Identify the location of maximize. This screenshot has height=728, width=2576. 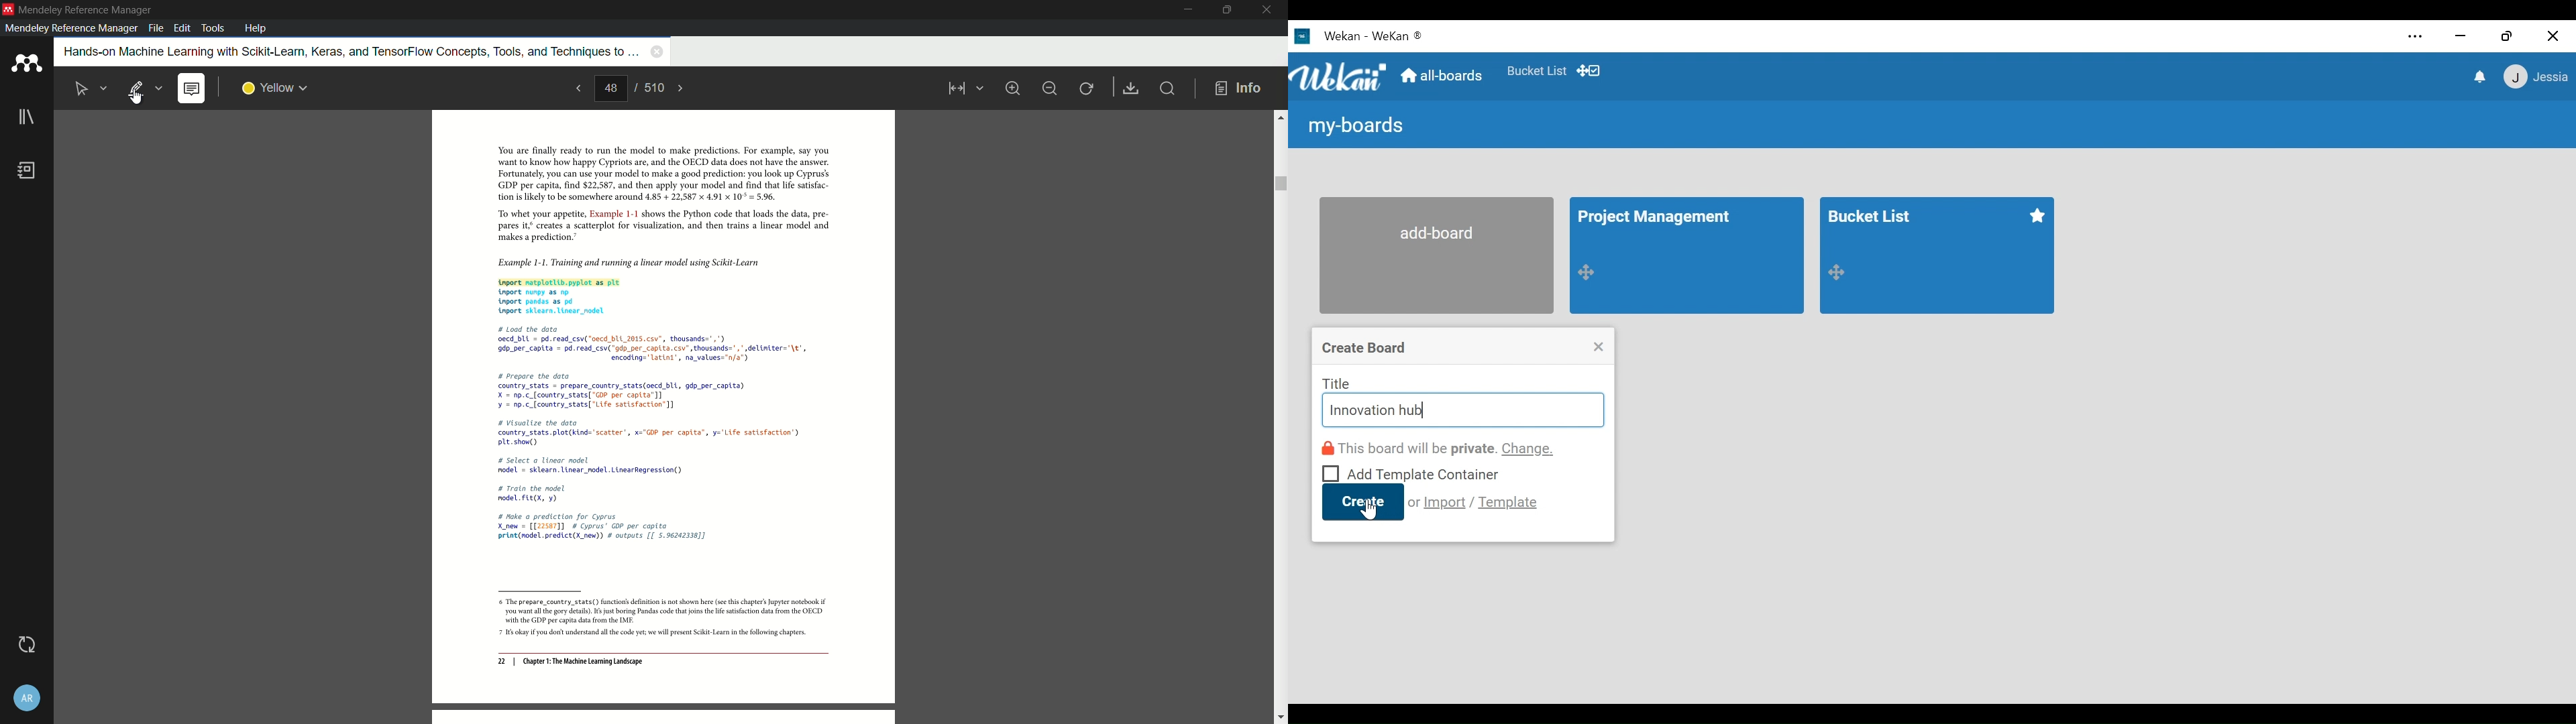
(1224, 9).